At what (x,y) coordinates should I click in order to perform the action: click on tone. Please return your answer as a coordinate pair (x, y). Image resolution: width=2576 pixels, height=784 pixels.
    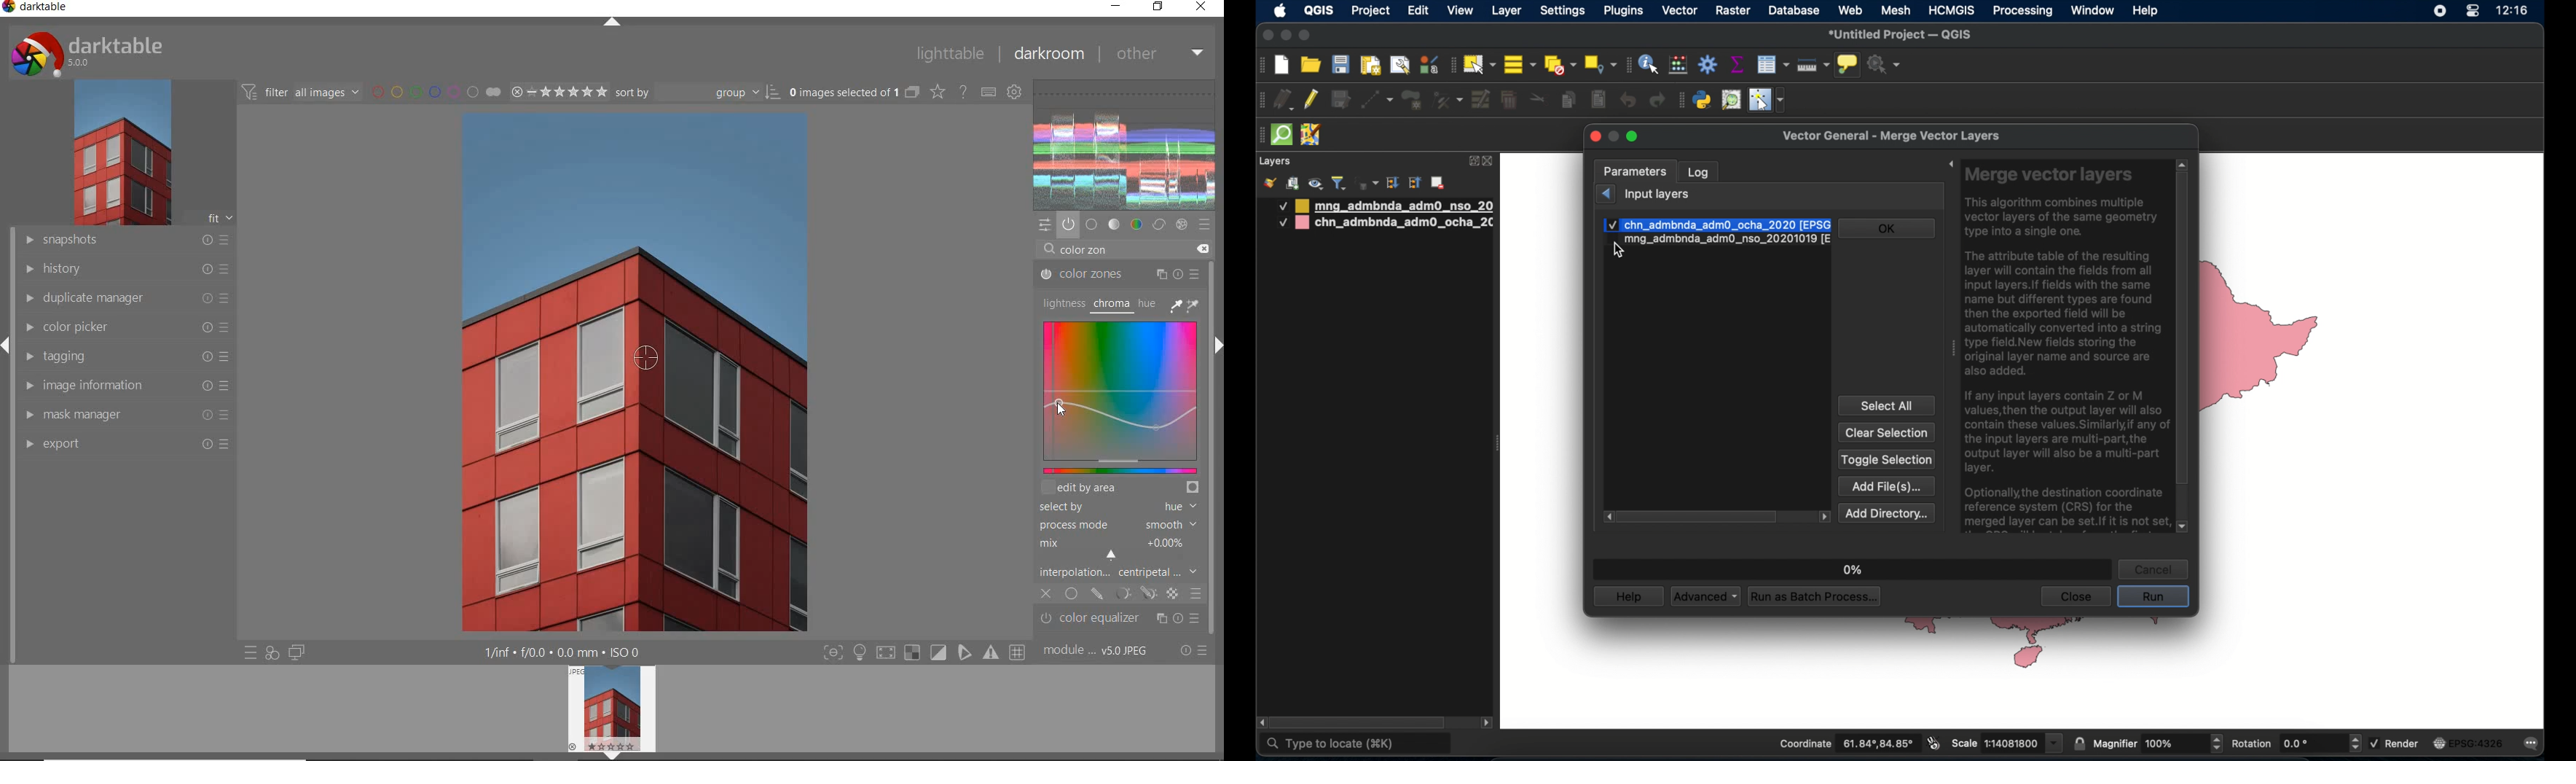
    Looking at the image, I should click on (1115, 224).